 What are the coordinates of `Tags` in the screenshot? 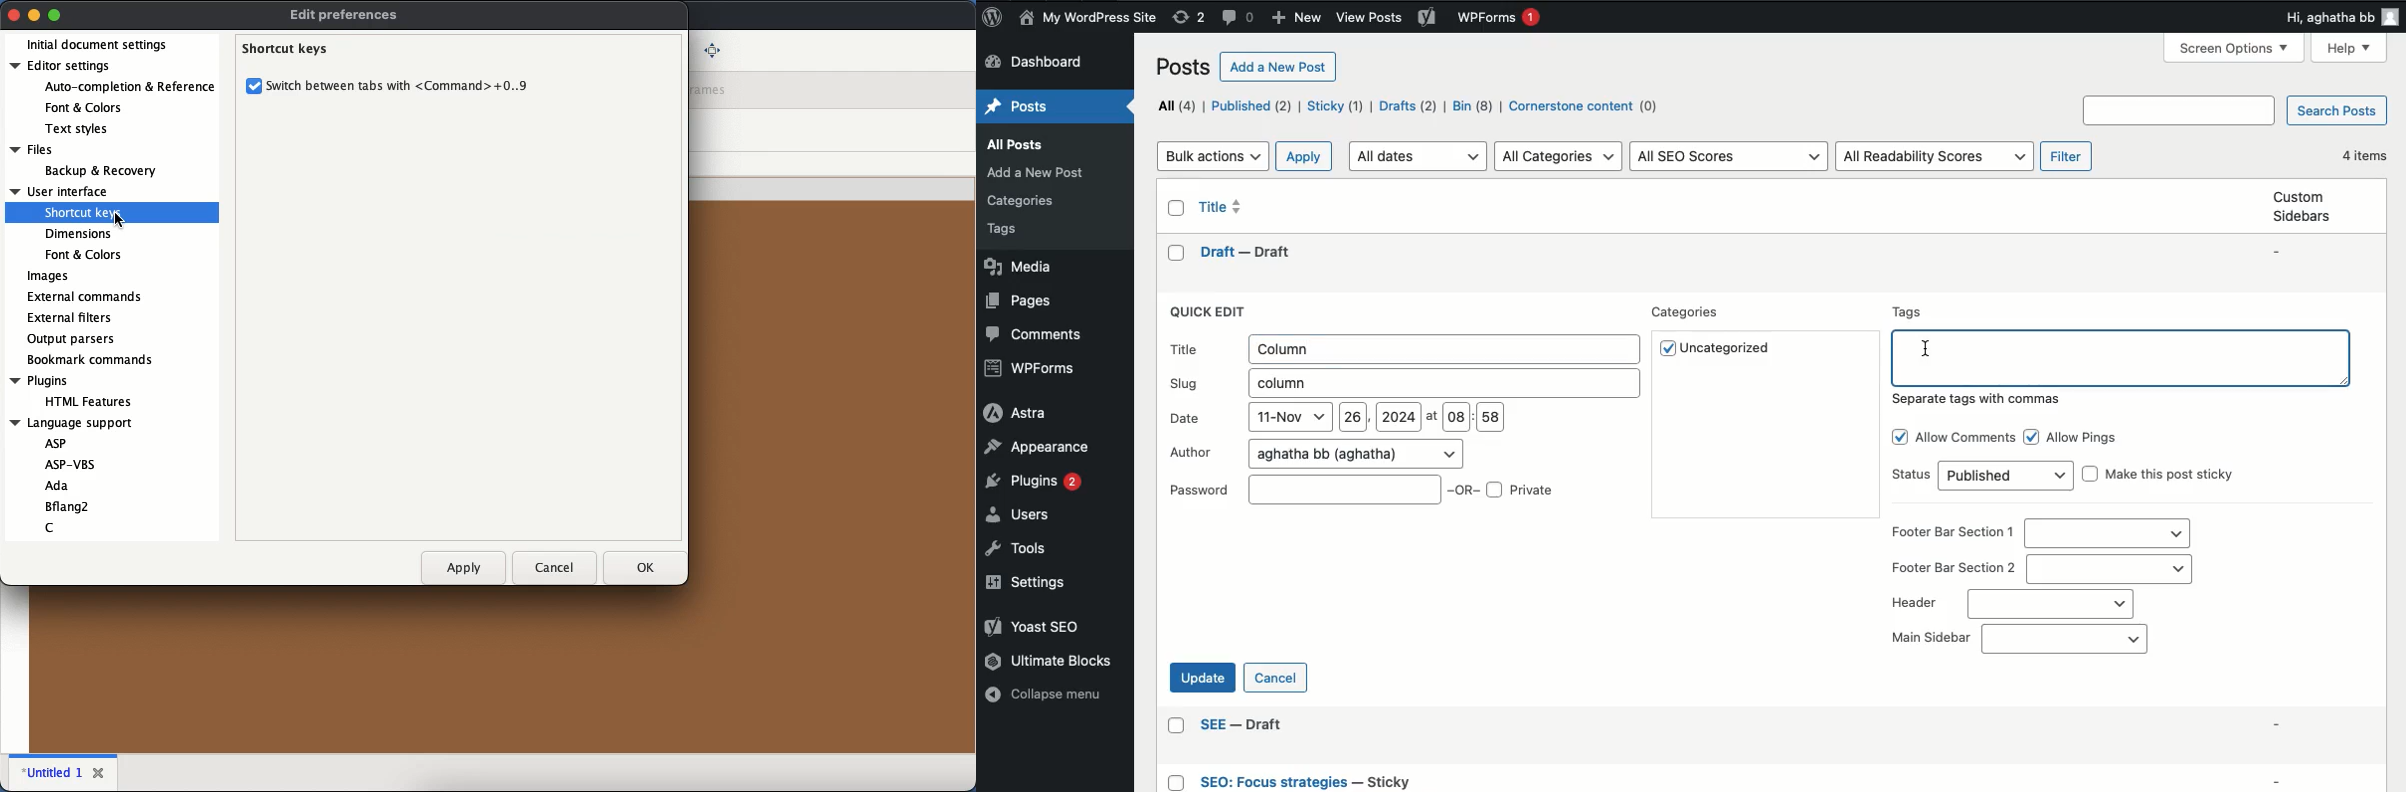 It's located at (2118, 357).